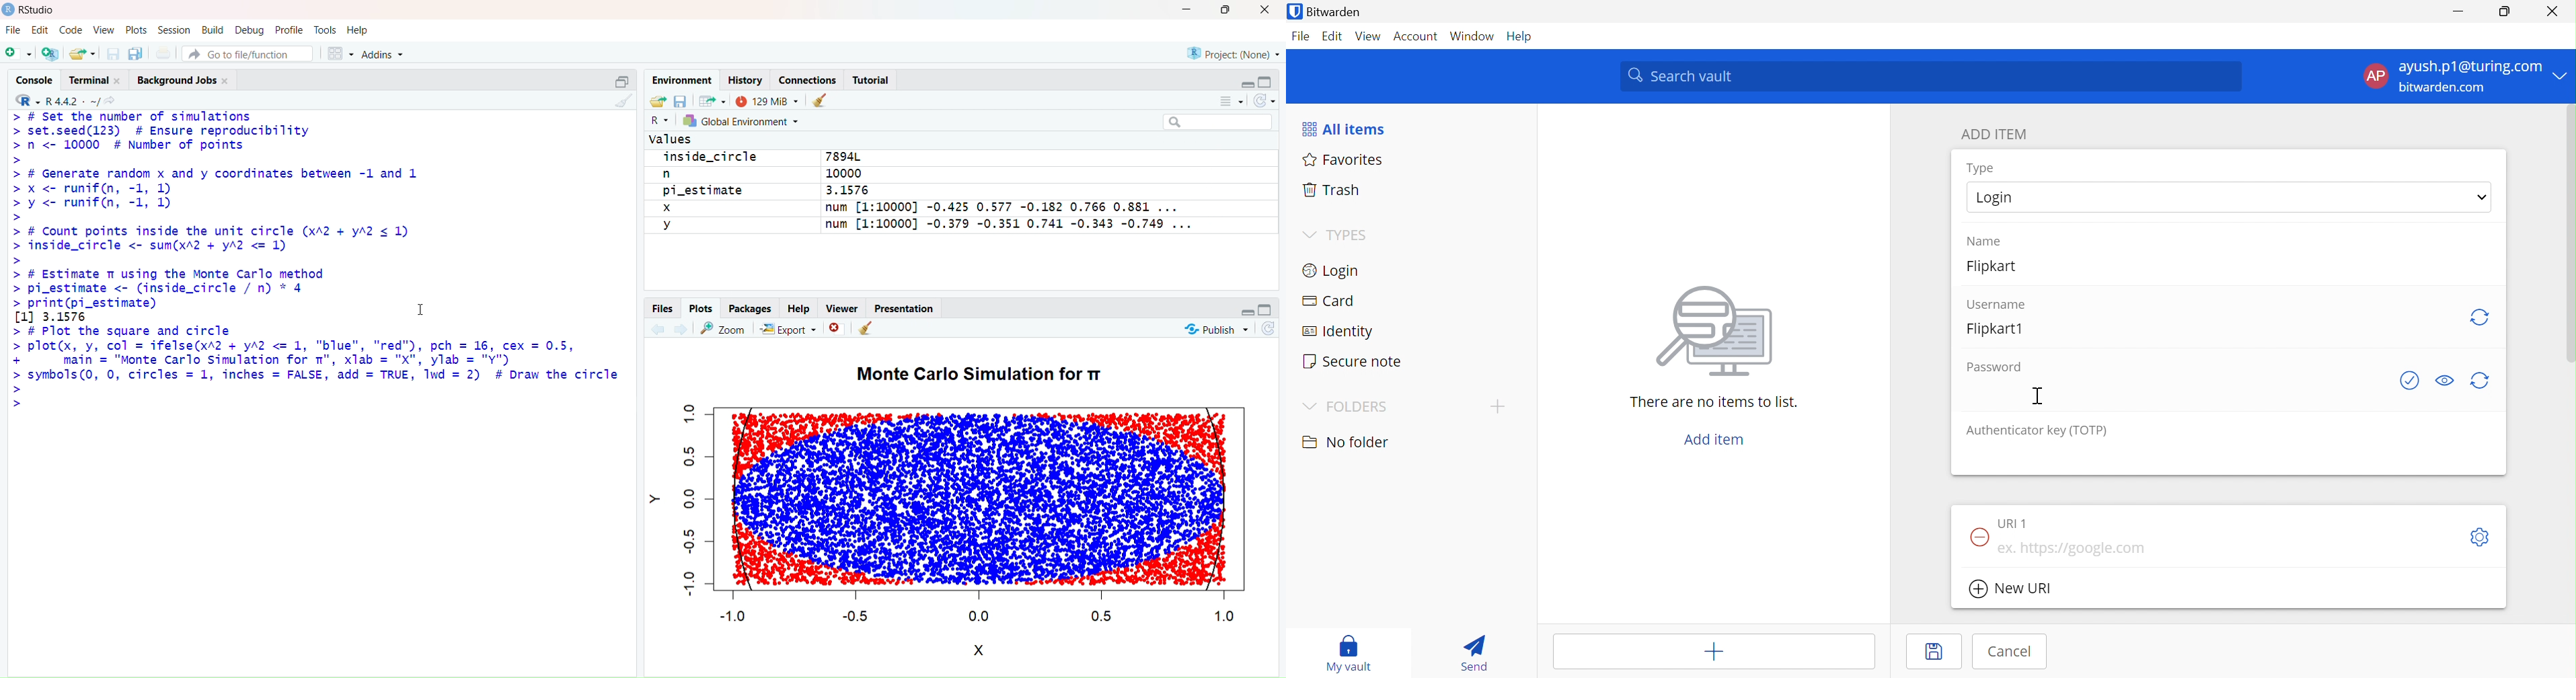  What do you see at coordinates (621, 80) in the screenshot?
I see `Maximize` at bounding box center [621, 80].